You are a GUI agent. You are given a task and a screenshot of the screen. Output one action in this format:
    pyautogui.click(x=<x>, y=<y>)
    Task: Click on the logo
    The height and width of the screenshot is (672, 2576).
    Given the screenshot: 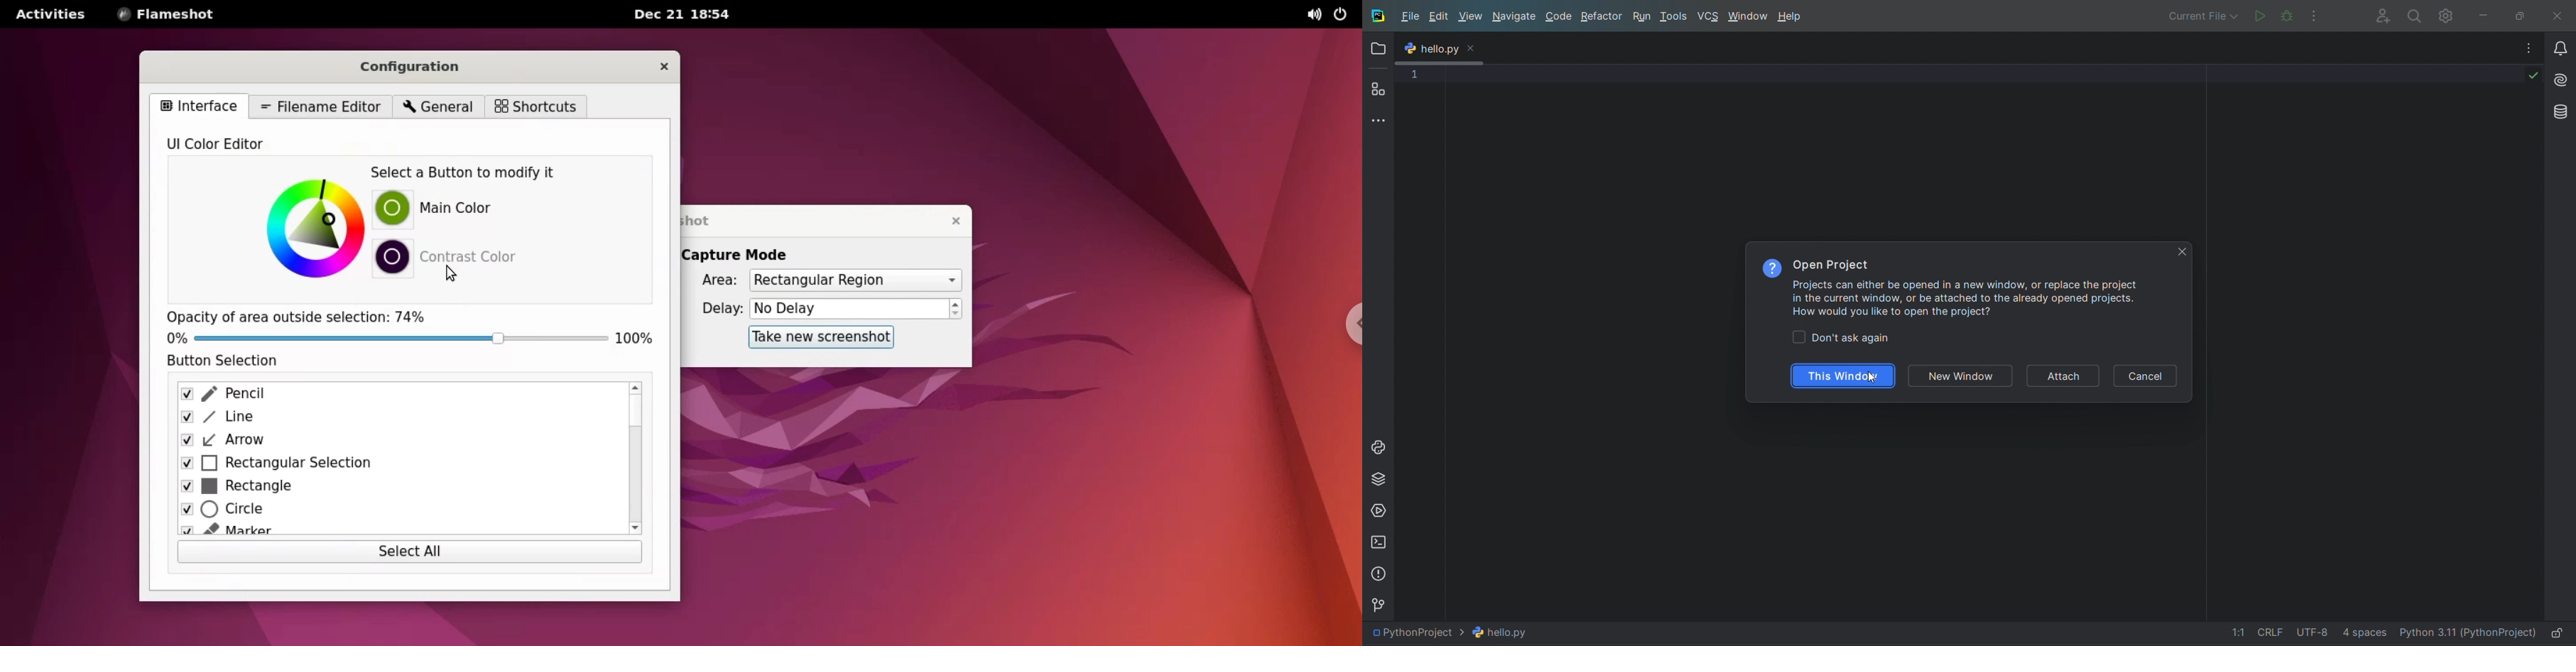 What is the action you would take?
    pyautogui.click(x=1377, y=15)
    